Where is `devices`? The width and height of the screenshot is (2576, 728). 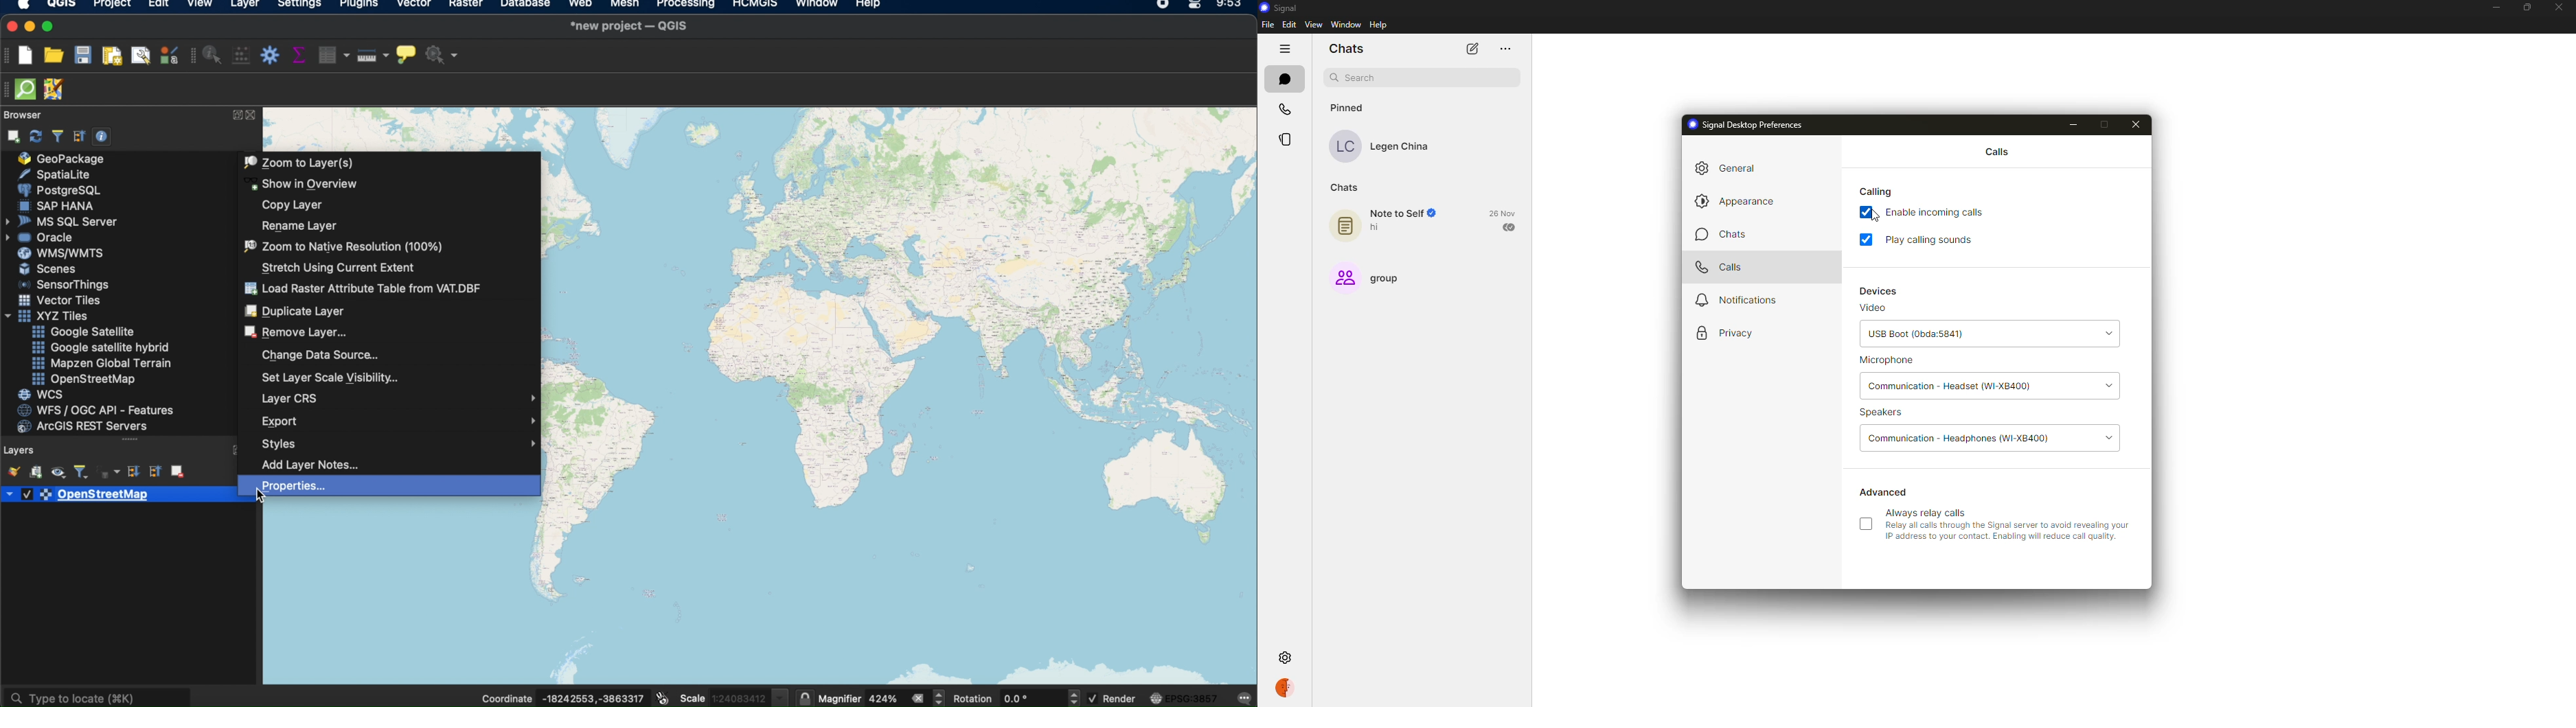 devices is located at coordinates (1884, 290).